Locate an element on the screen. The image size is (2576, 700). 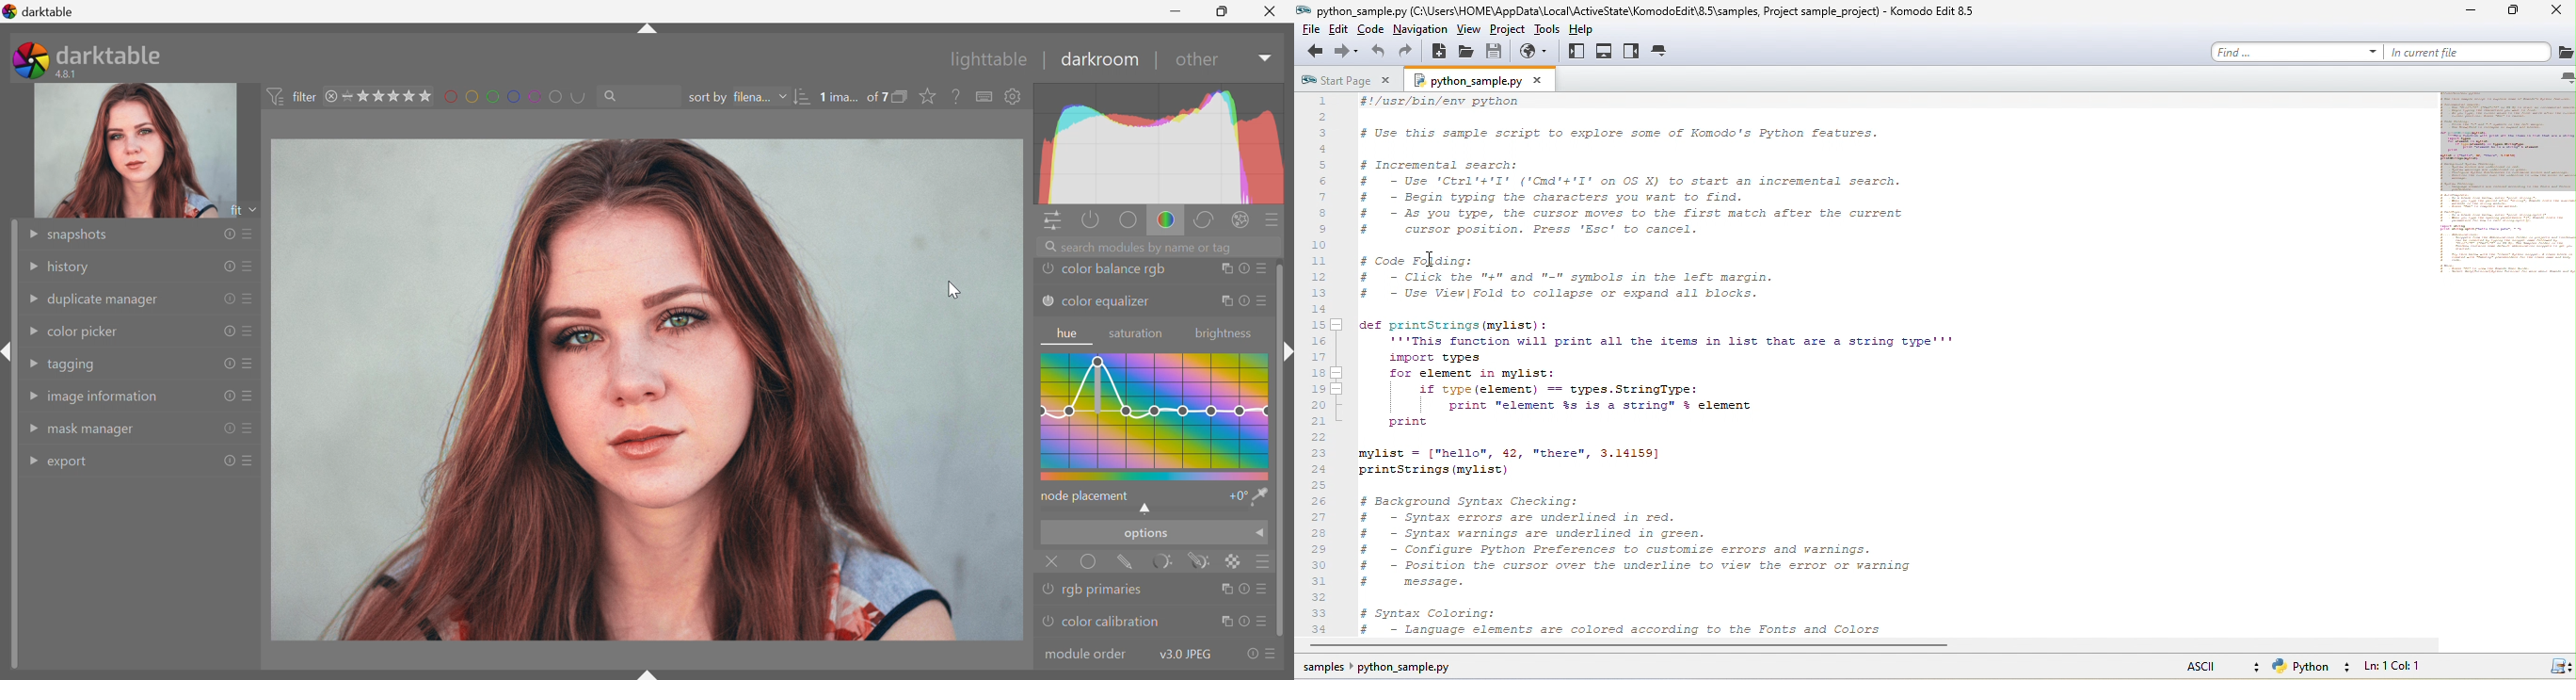
shifts hue to lower or higher hue is located at coordinates (1148, 509).